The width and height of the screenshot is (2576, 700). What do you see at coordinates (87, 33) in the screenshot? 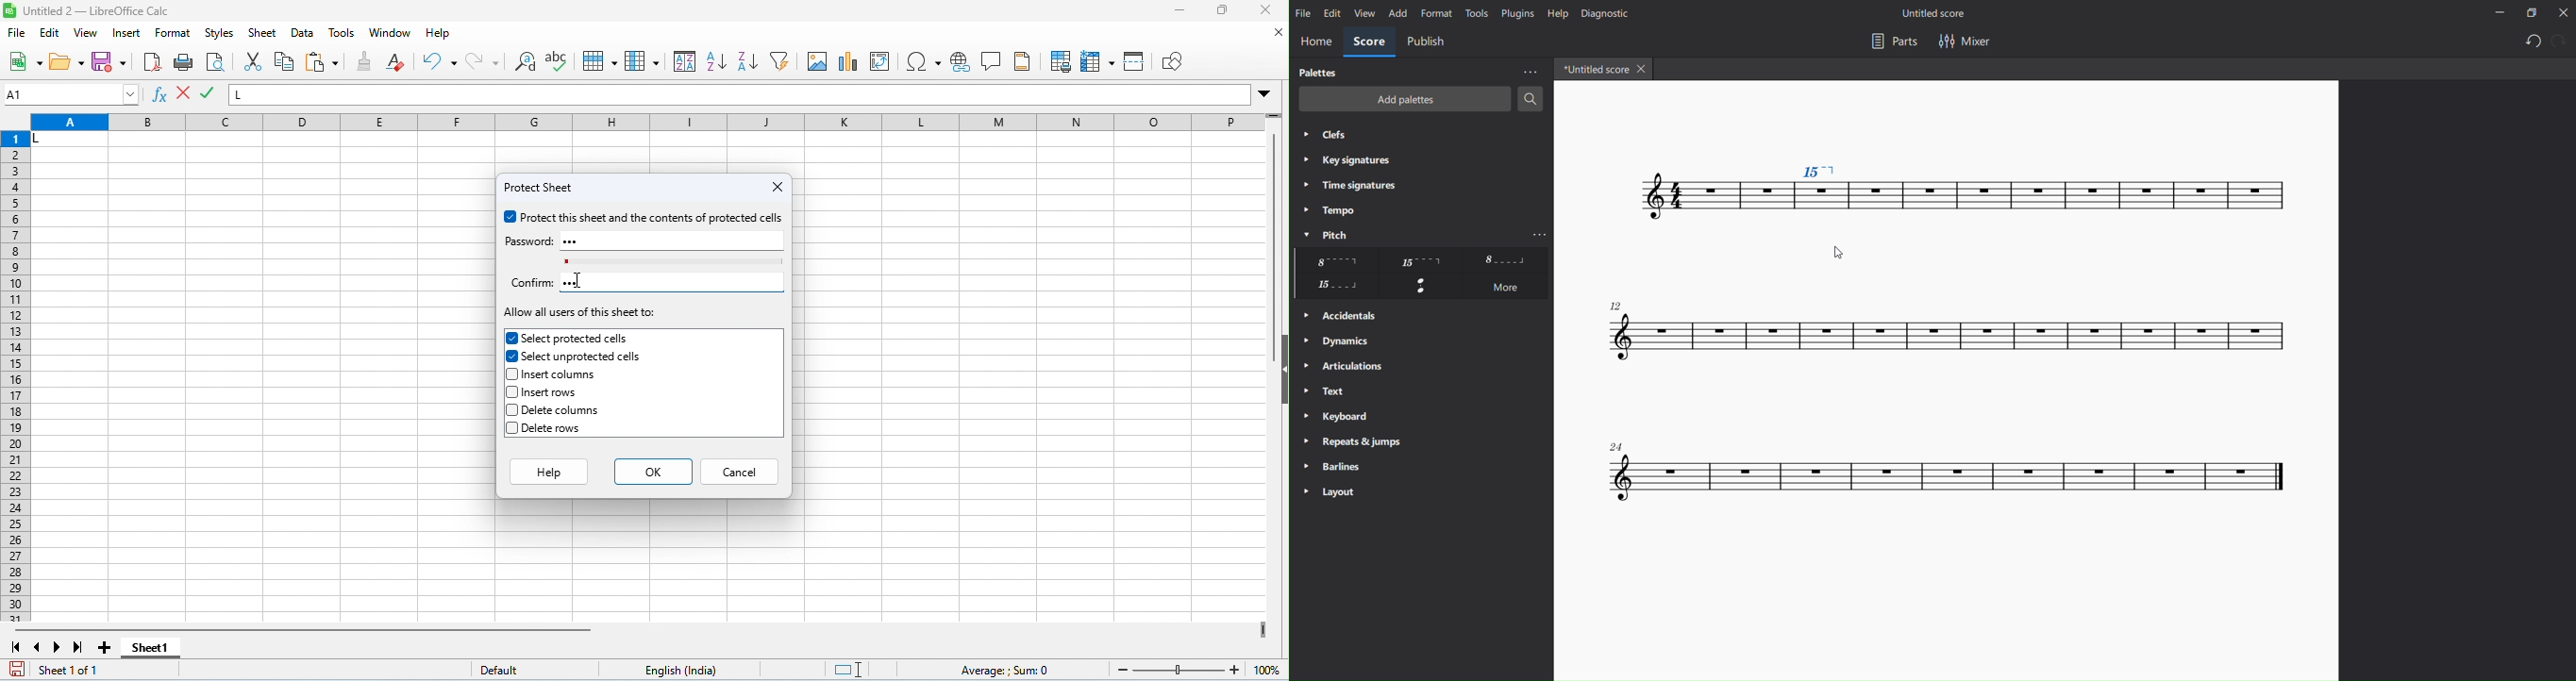
I see `view` at bounding box center [87, 33].